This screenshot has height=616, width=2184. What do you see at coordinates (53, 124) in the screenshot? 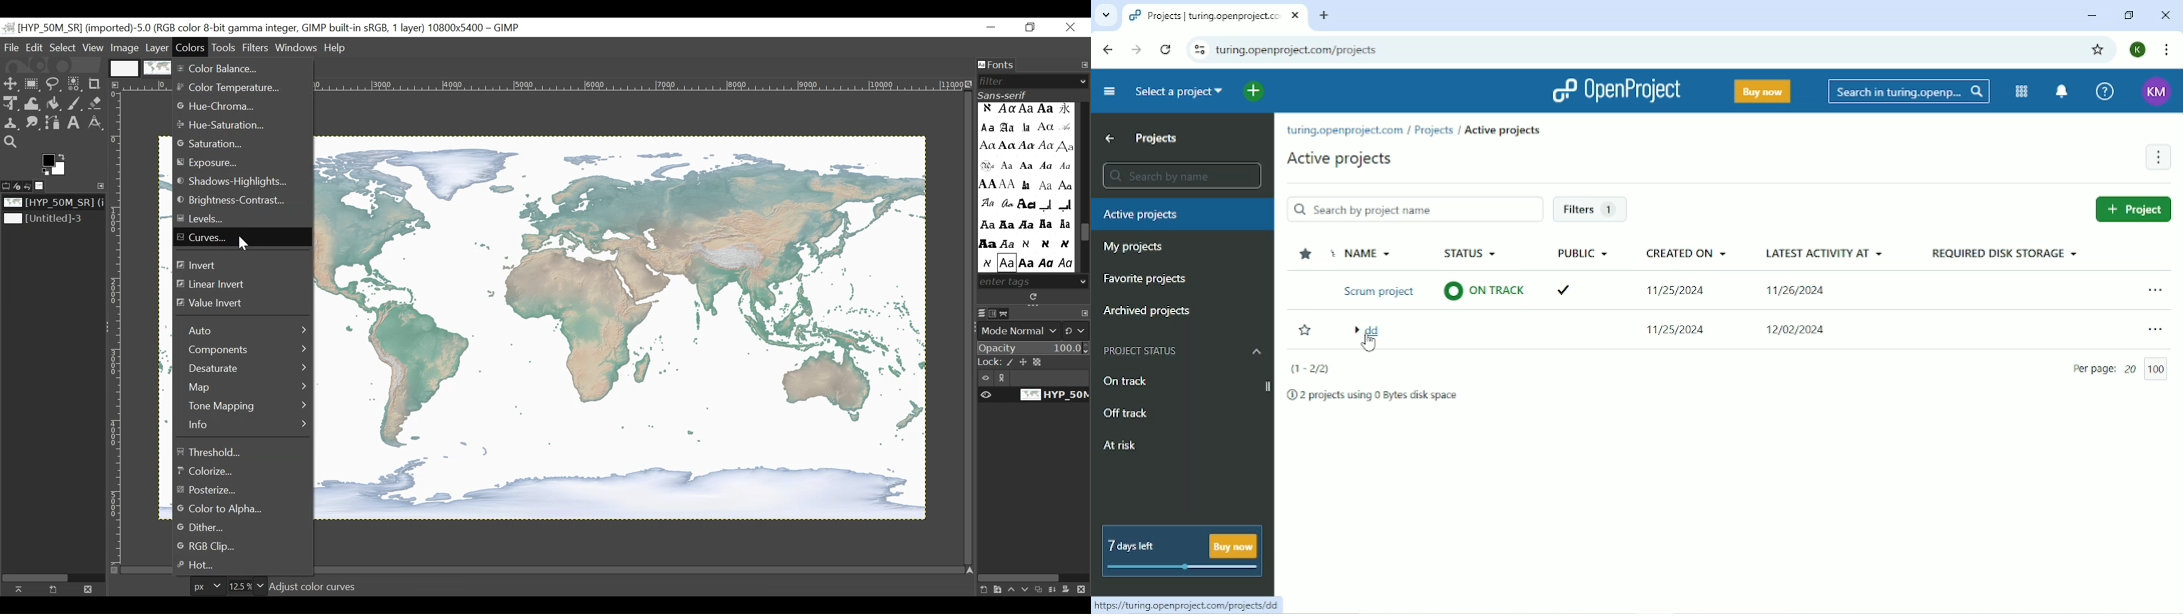
I see `Paths Tool` at bounding box center [53, 124].